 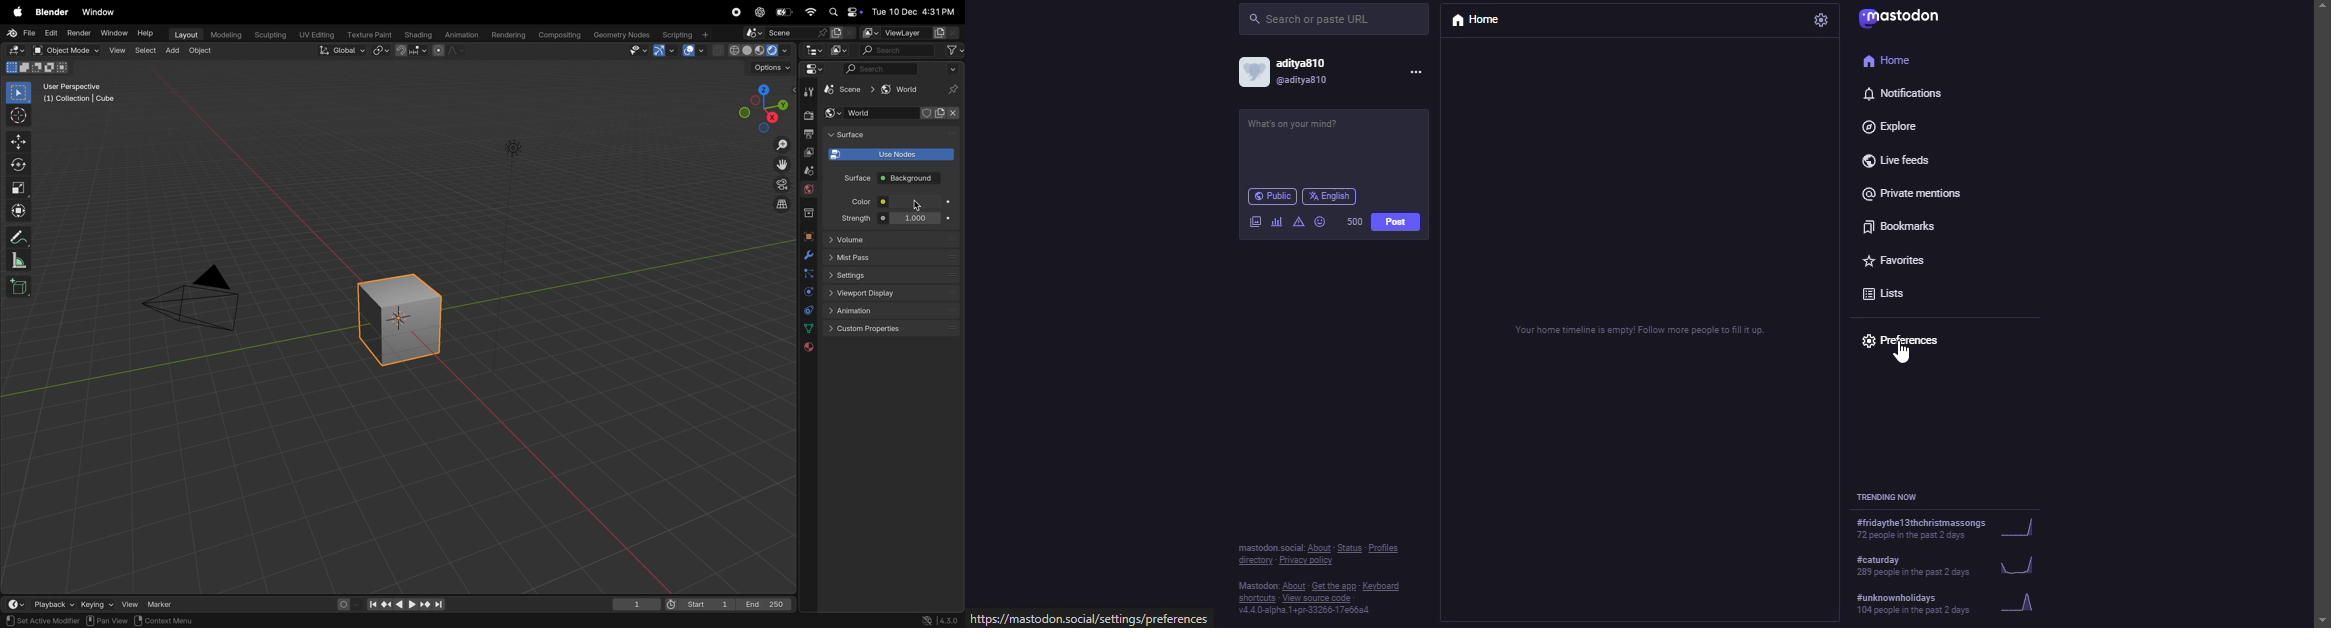 I want to click on Shading, so click(x=417, y=34).